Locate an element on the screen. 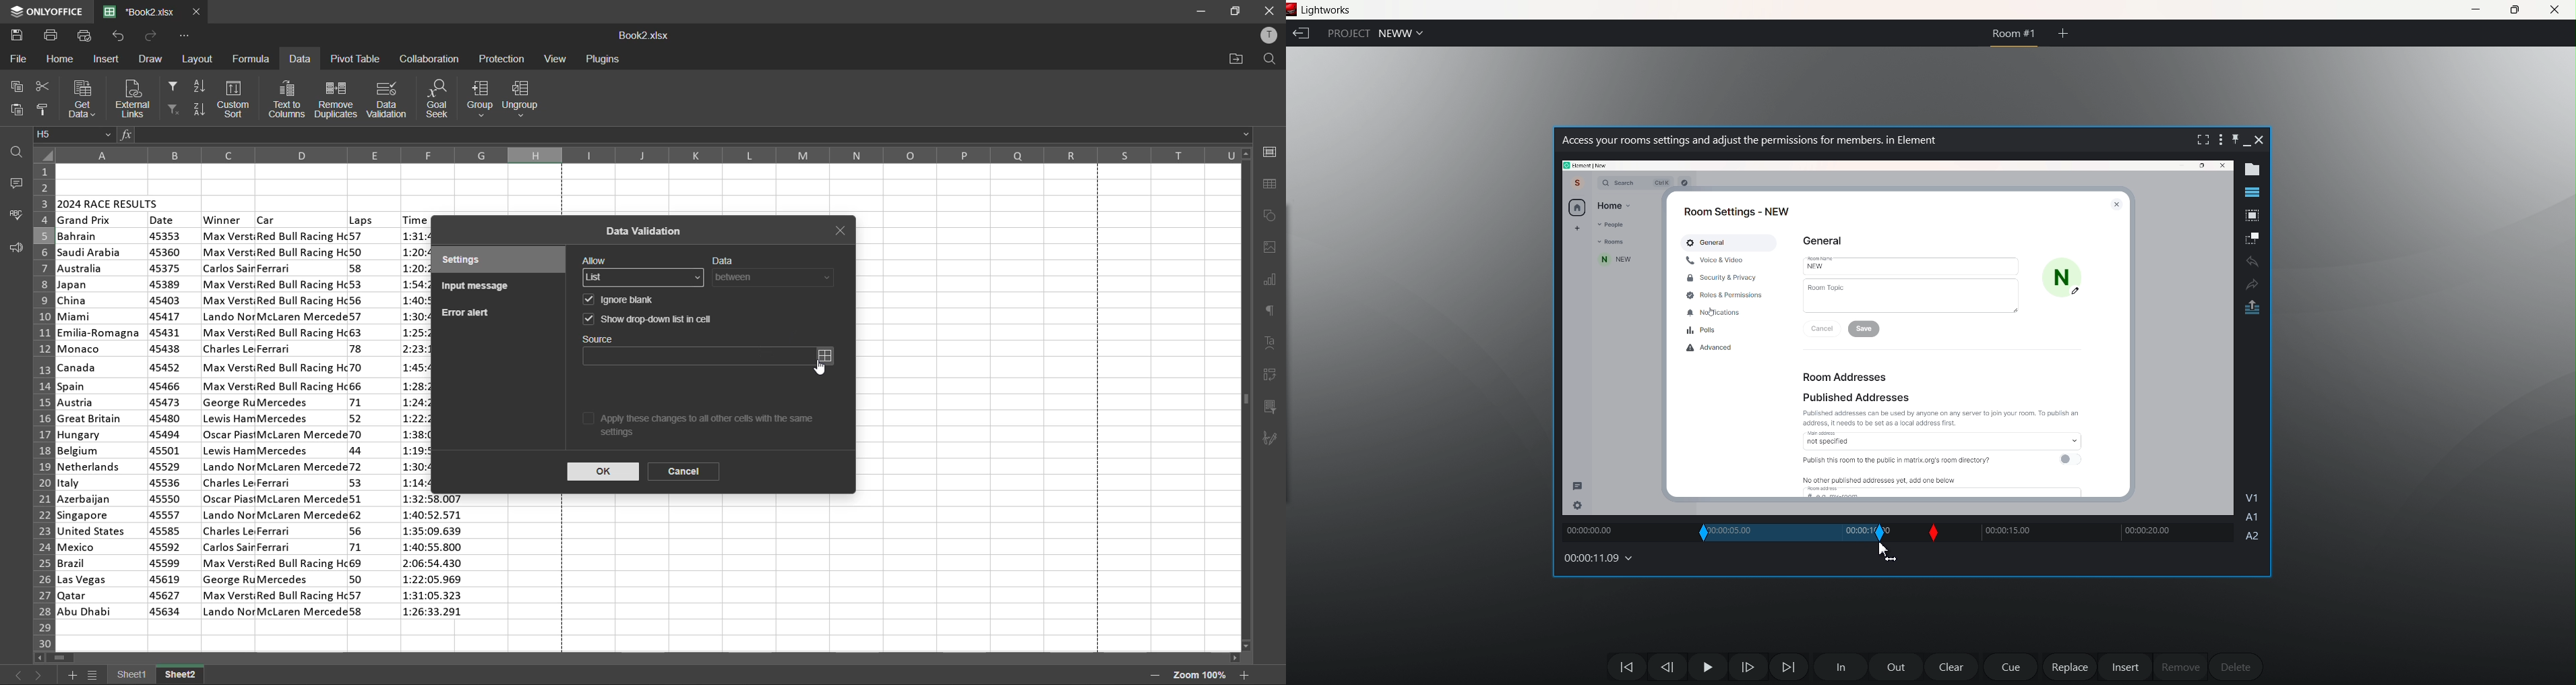 Image resolution: width=2576 pixels, height=700 pixels. slicer is located at coordinates (1272, 408).